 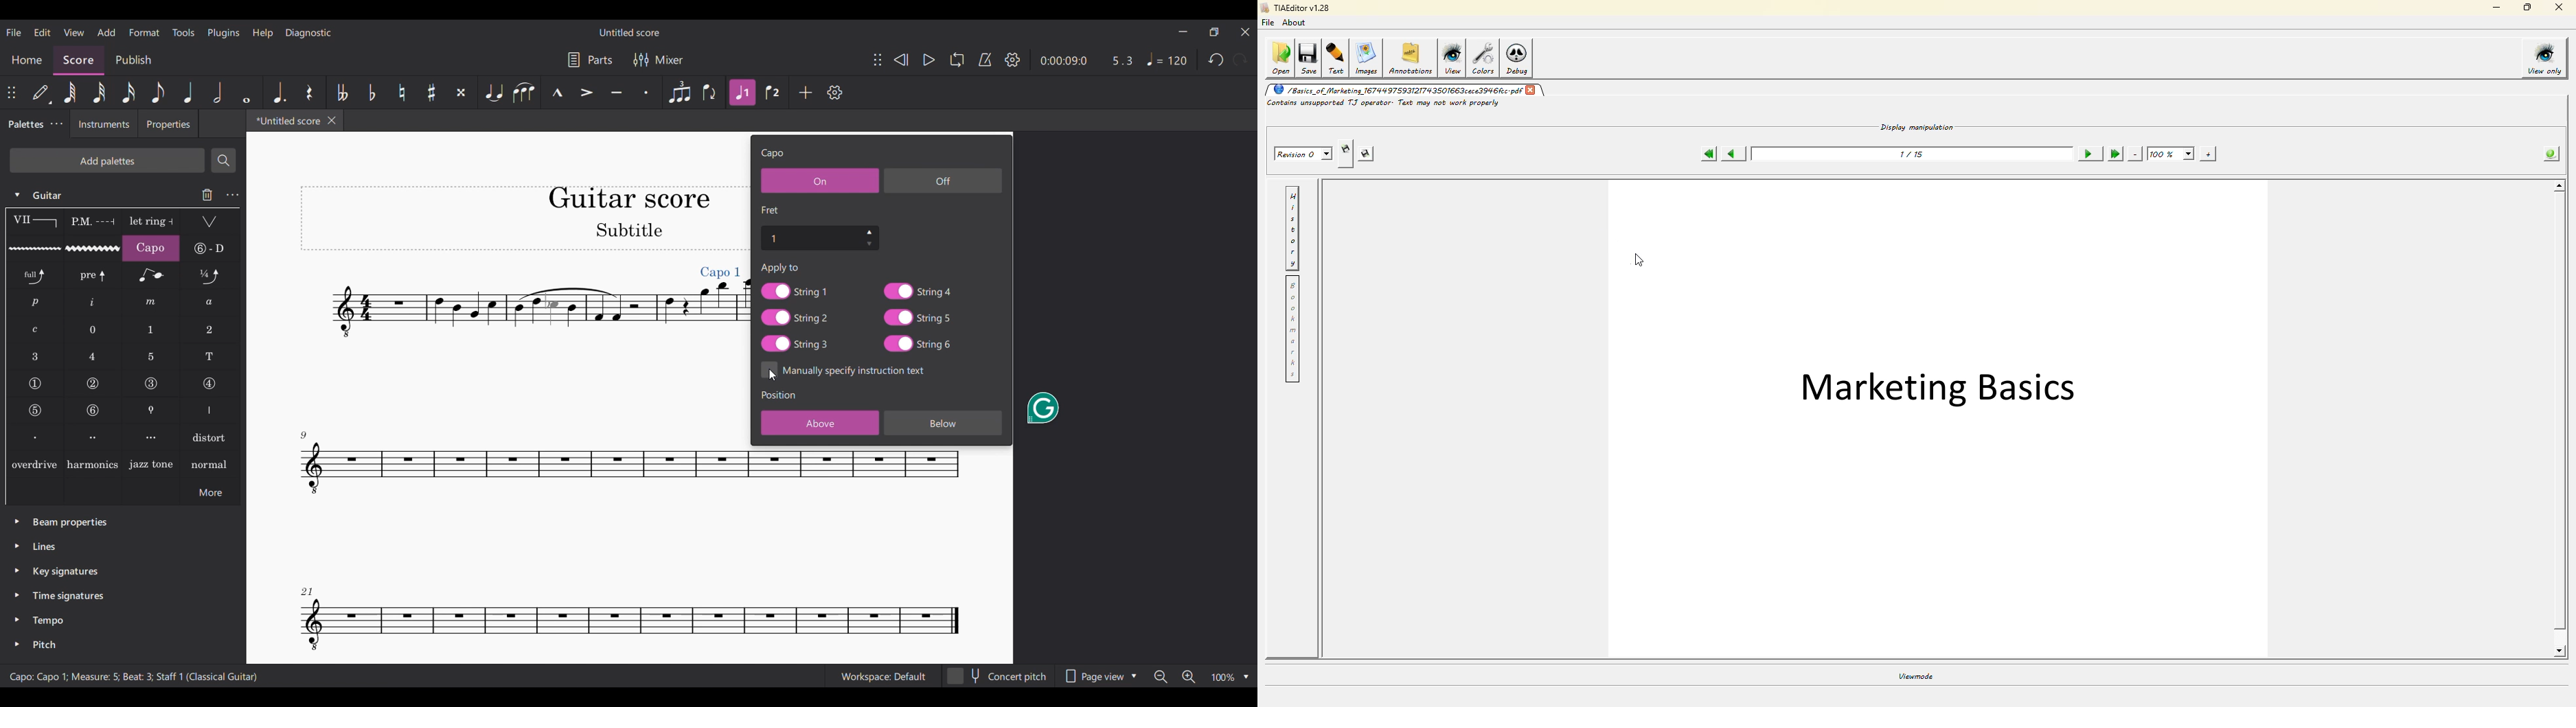 What do you see at coordinates (1166, 59) in the screenshot?
I see `Tempo` at bounding box center [1166, 59].